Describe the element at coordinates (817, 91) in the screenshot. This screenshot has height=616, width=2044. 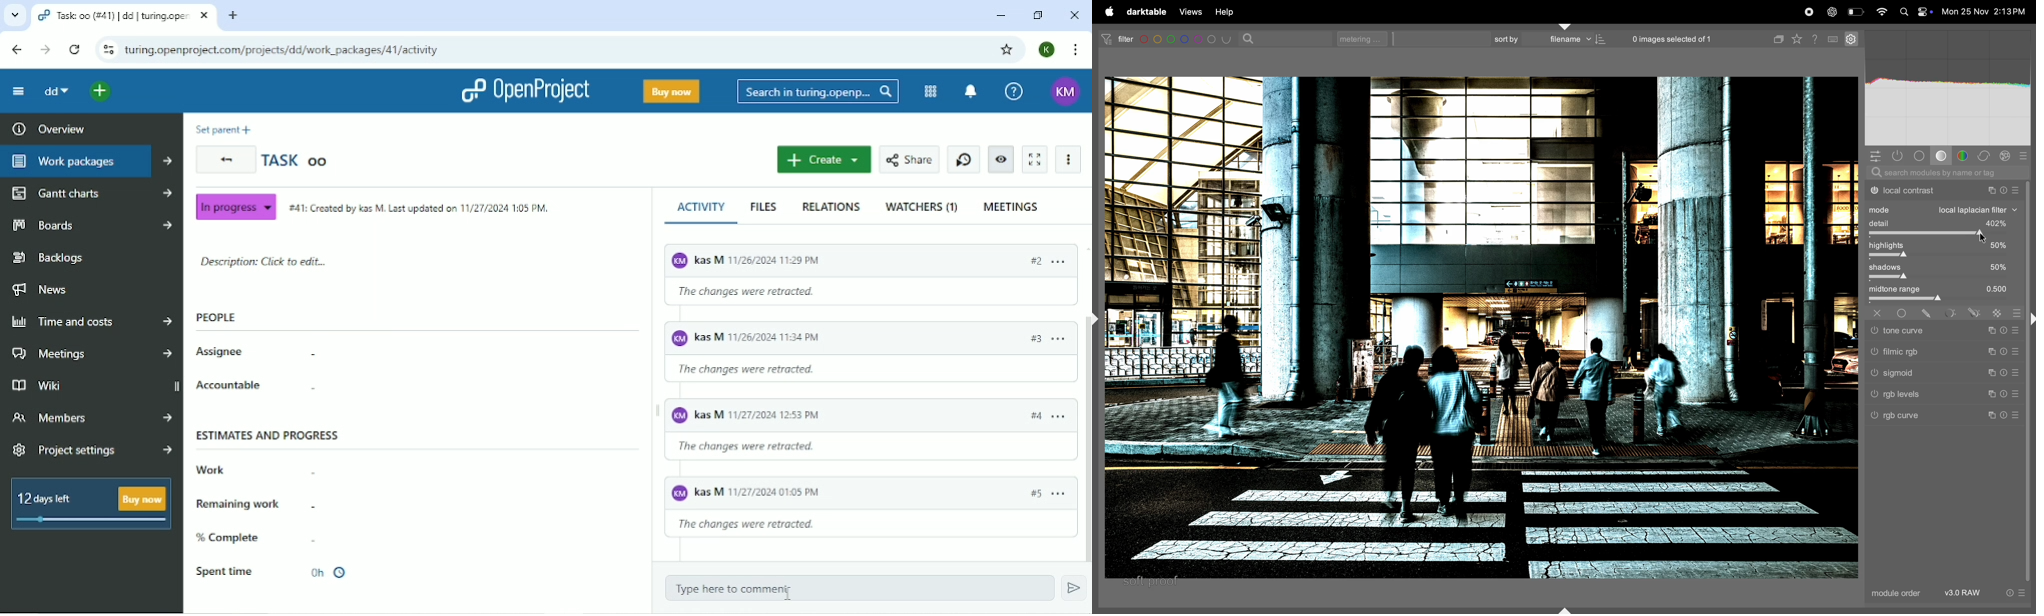
I see `Search in turing.openprojects.com` at that location.